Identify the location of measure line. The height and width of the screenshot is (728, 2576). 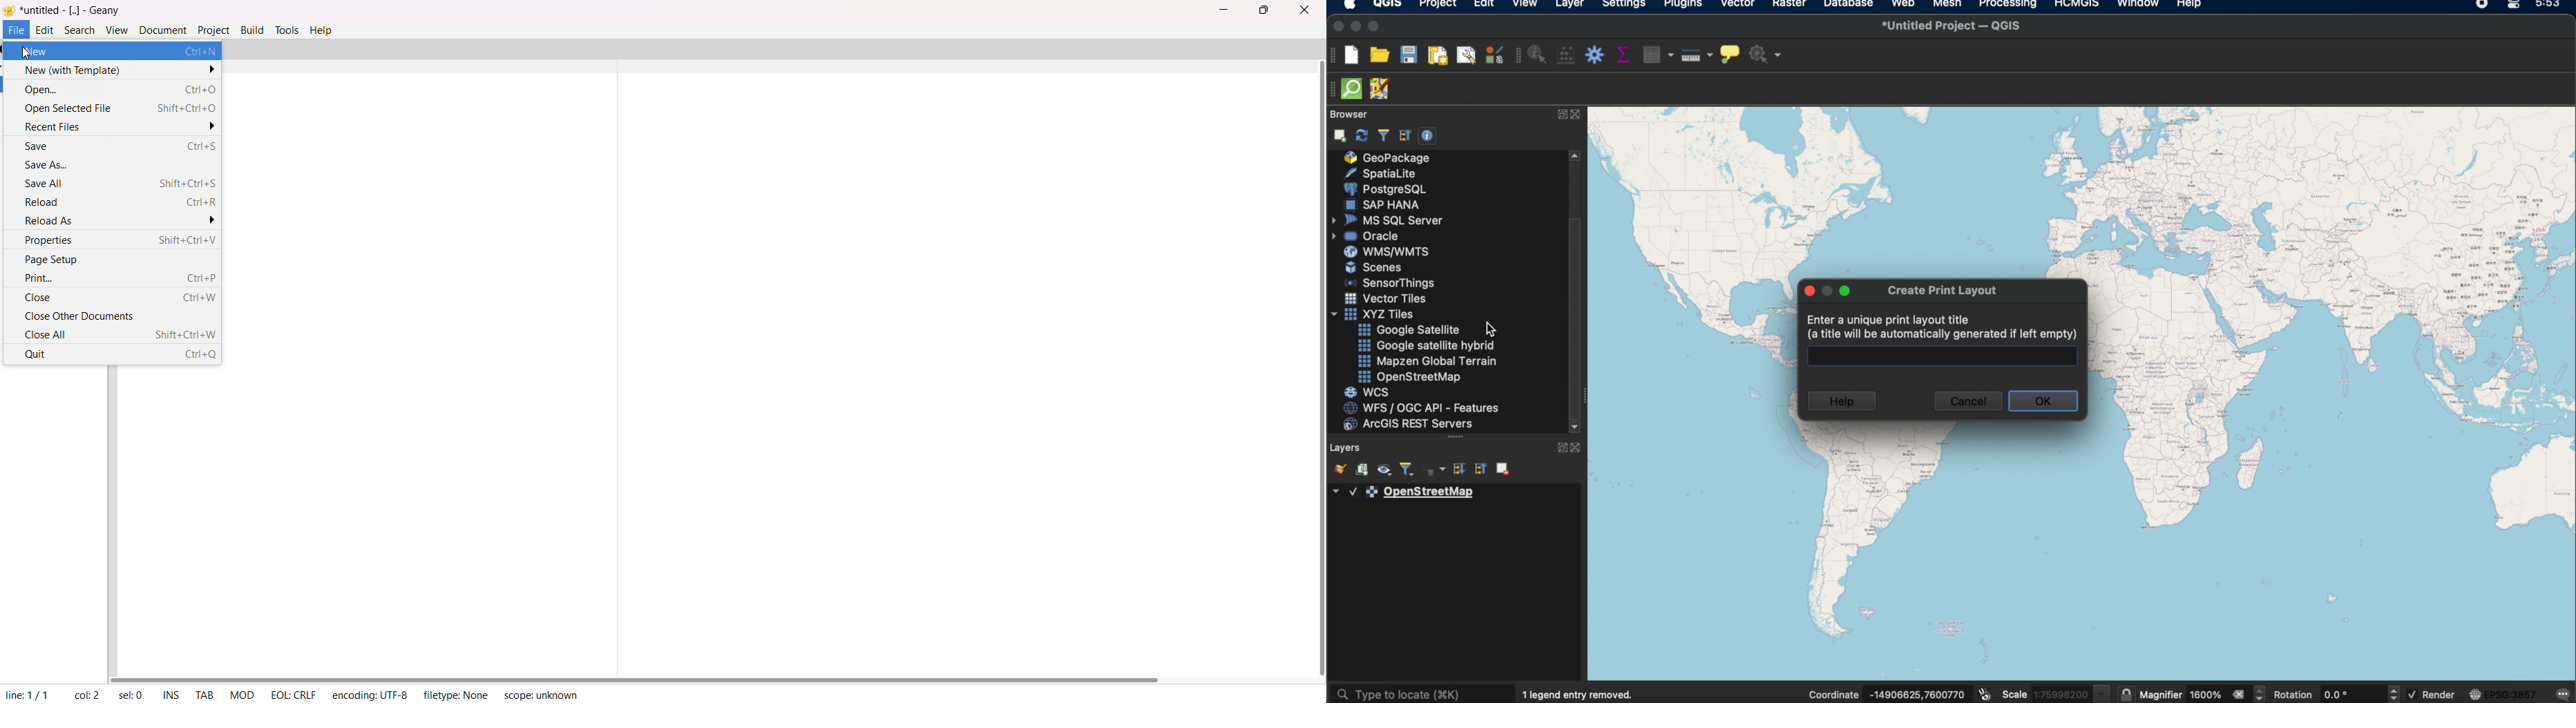
(1697, 55).